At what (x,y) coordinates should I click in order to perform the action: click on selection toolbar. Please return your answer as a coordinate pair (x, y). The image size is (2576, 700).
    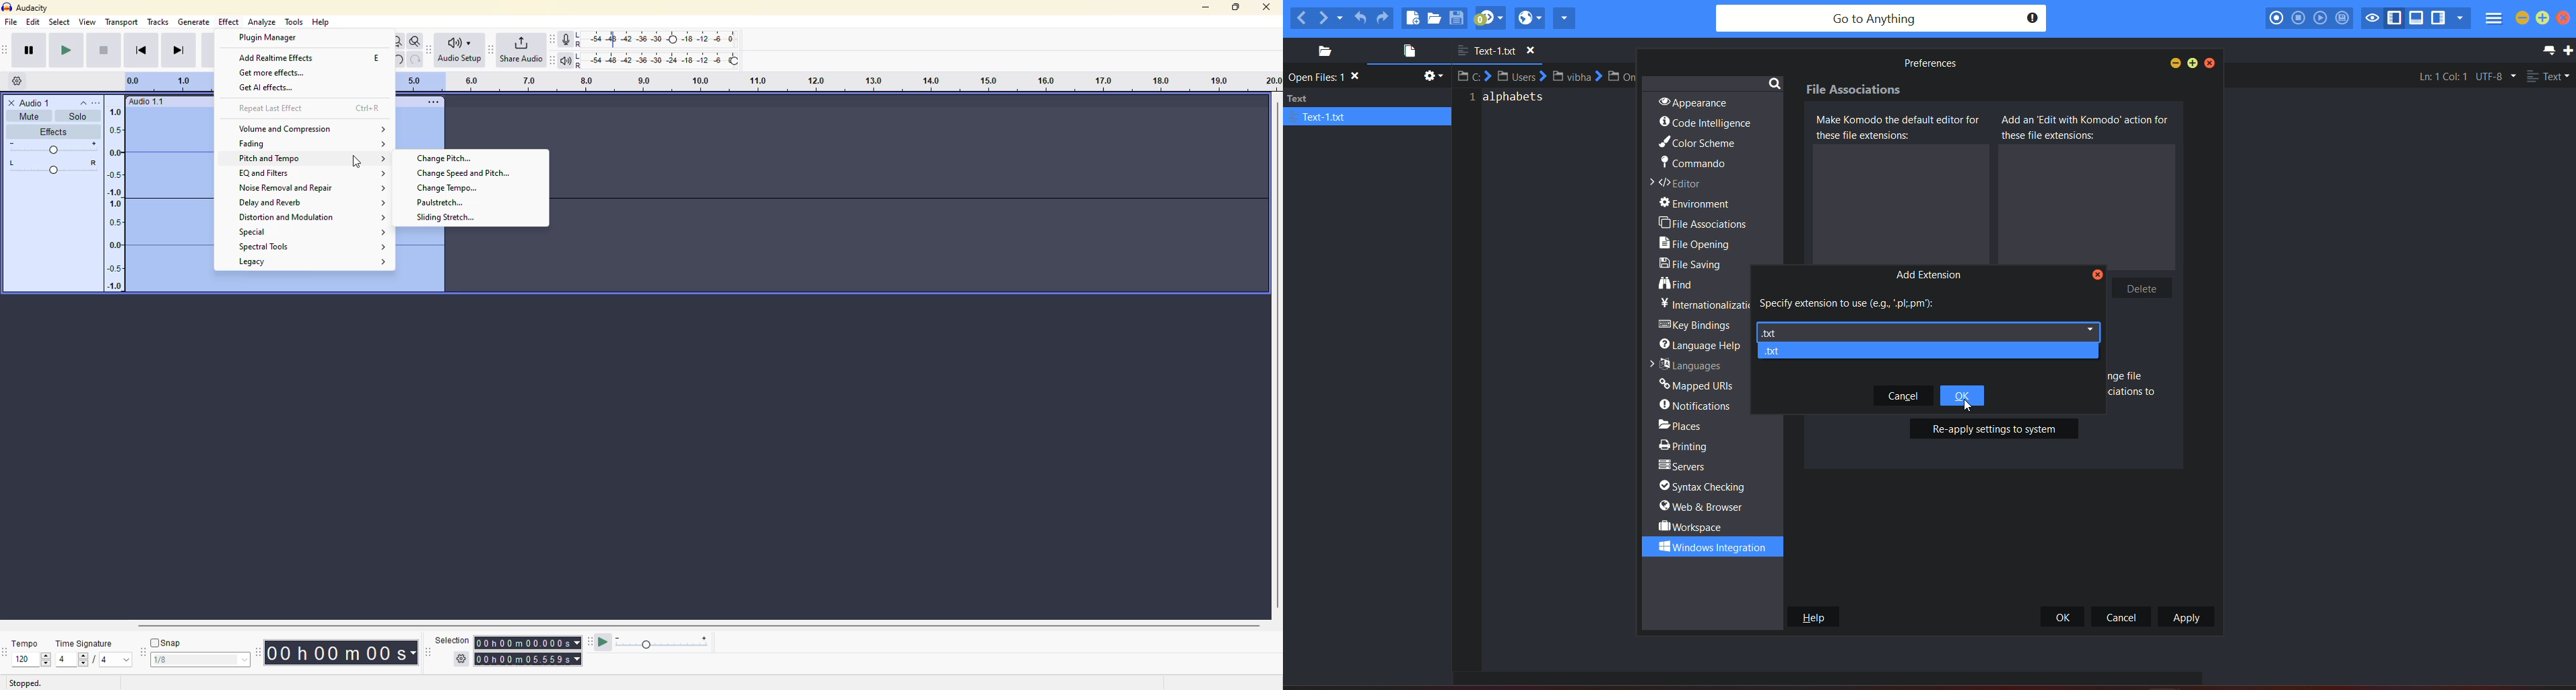
    Looking at the image, I should click on (426, 653).